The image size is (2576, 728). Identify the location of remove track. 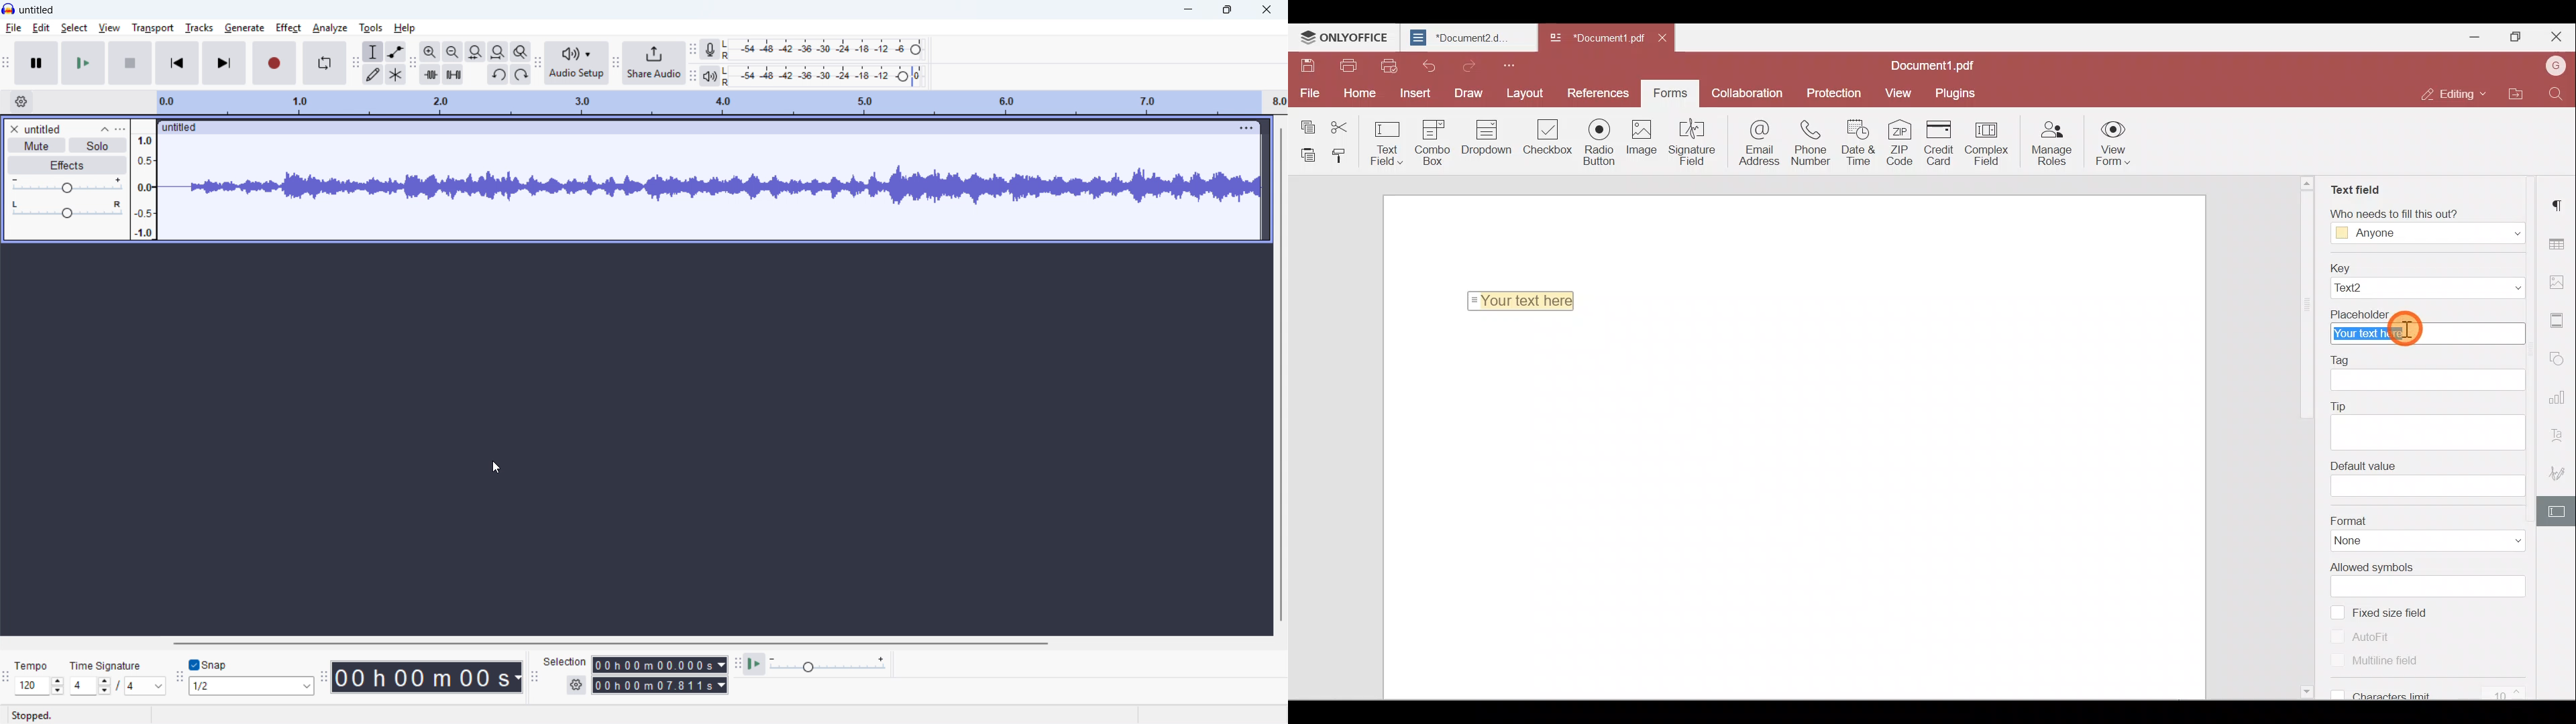
(13, 129).